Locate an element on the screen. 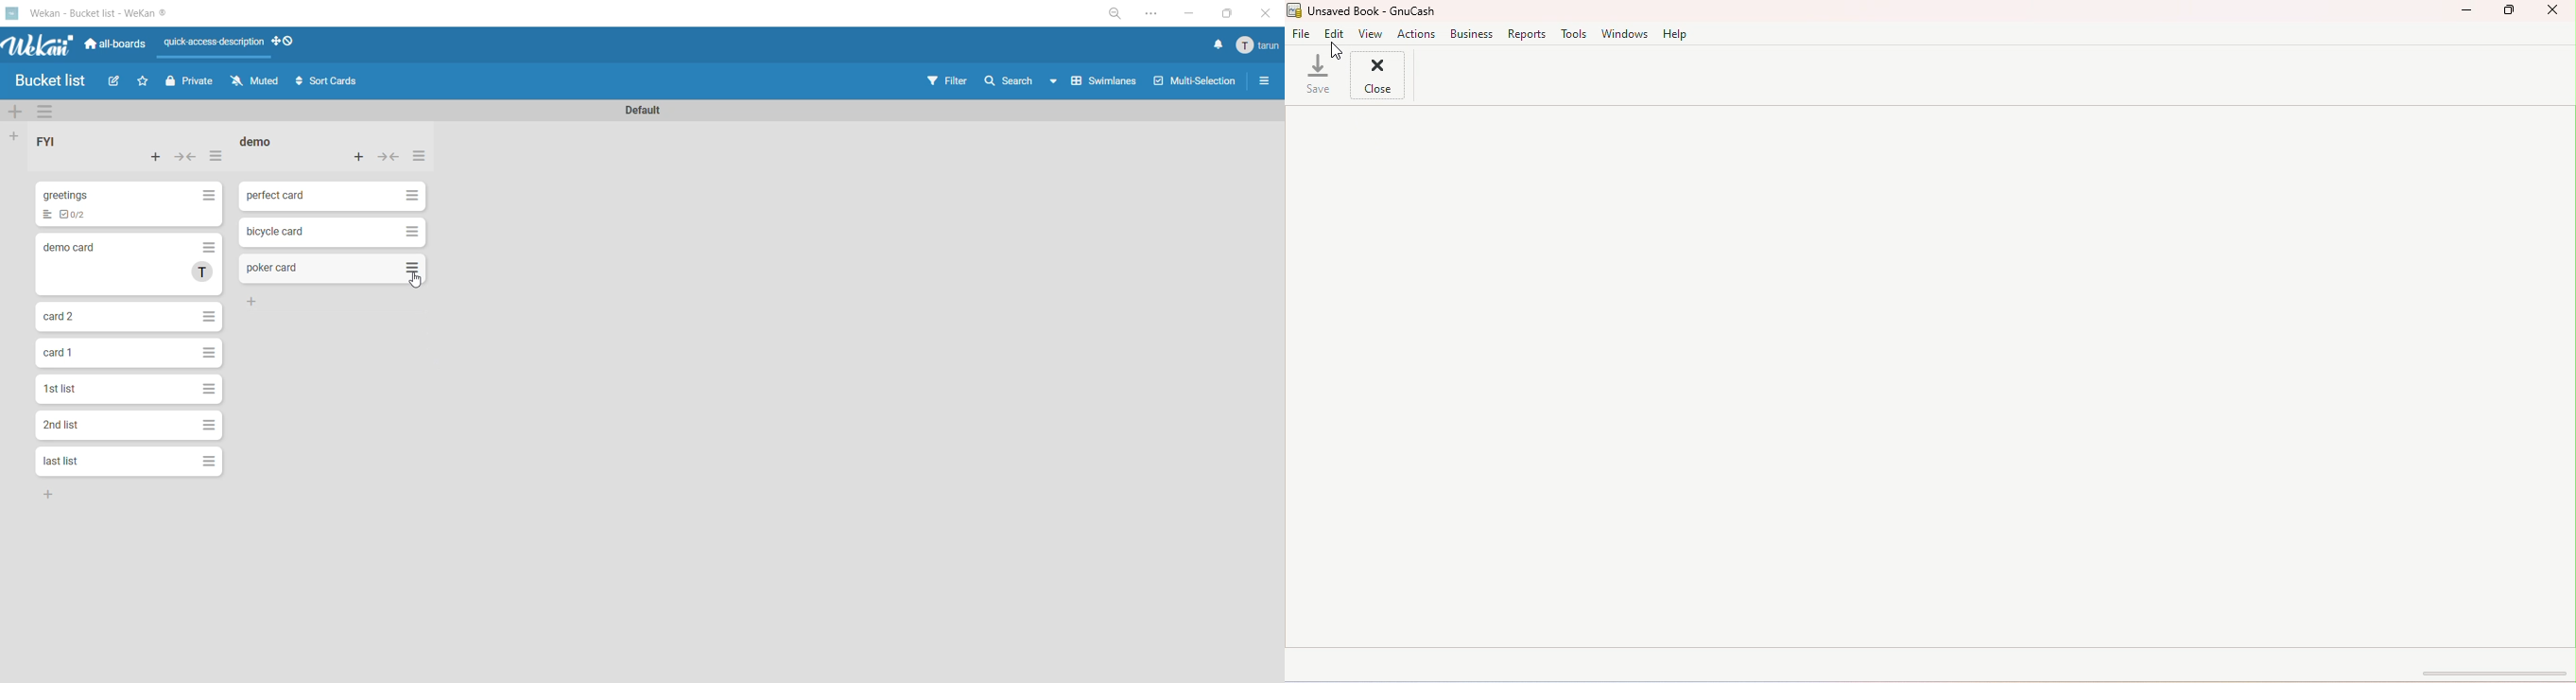 The image size is (2576, 700). private is located at coordinates (189, 83).